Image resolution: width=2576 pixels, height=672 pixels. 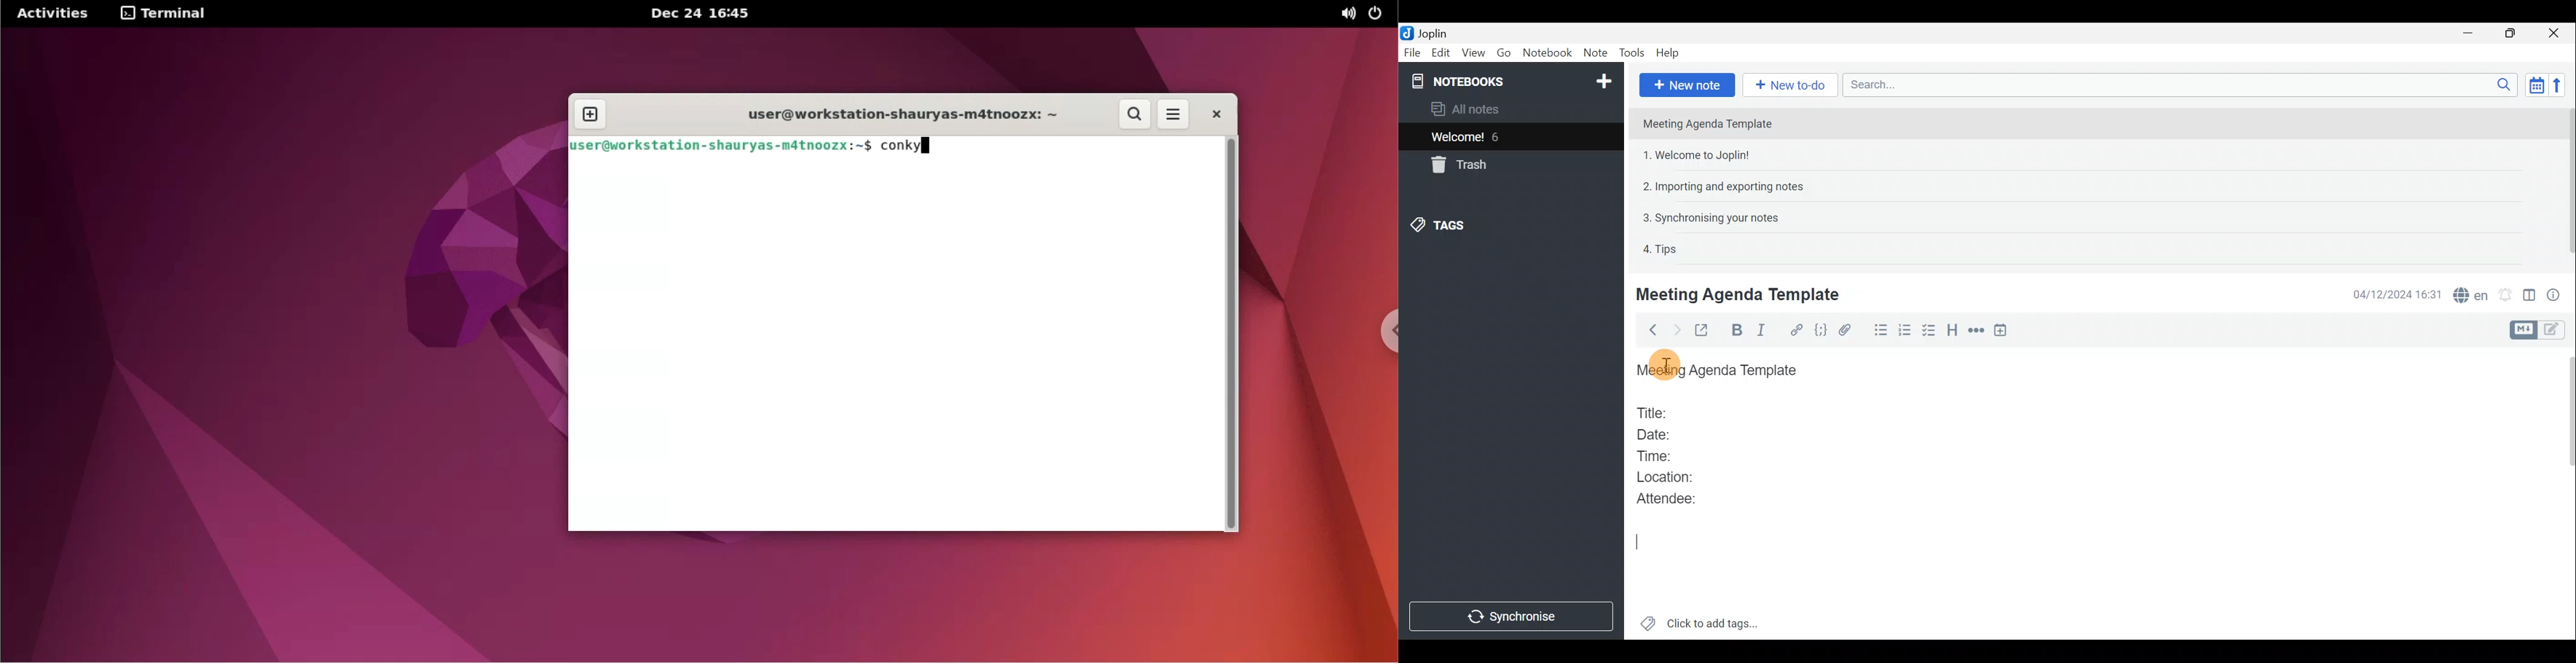 I want to click on Heading, so click(x=1952, y=334).